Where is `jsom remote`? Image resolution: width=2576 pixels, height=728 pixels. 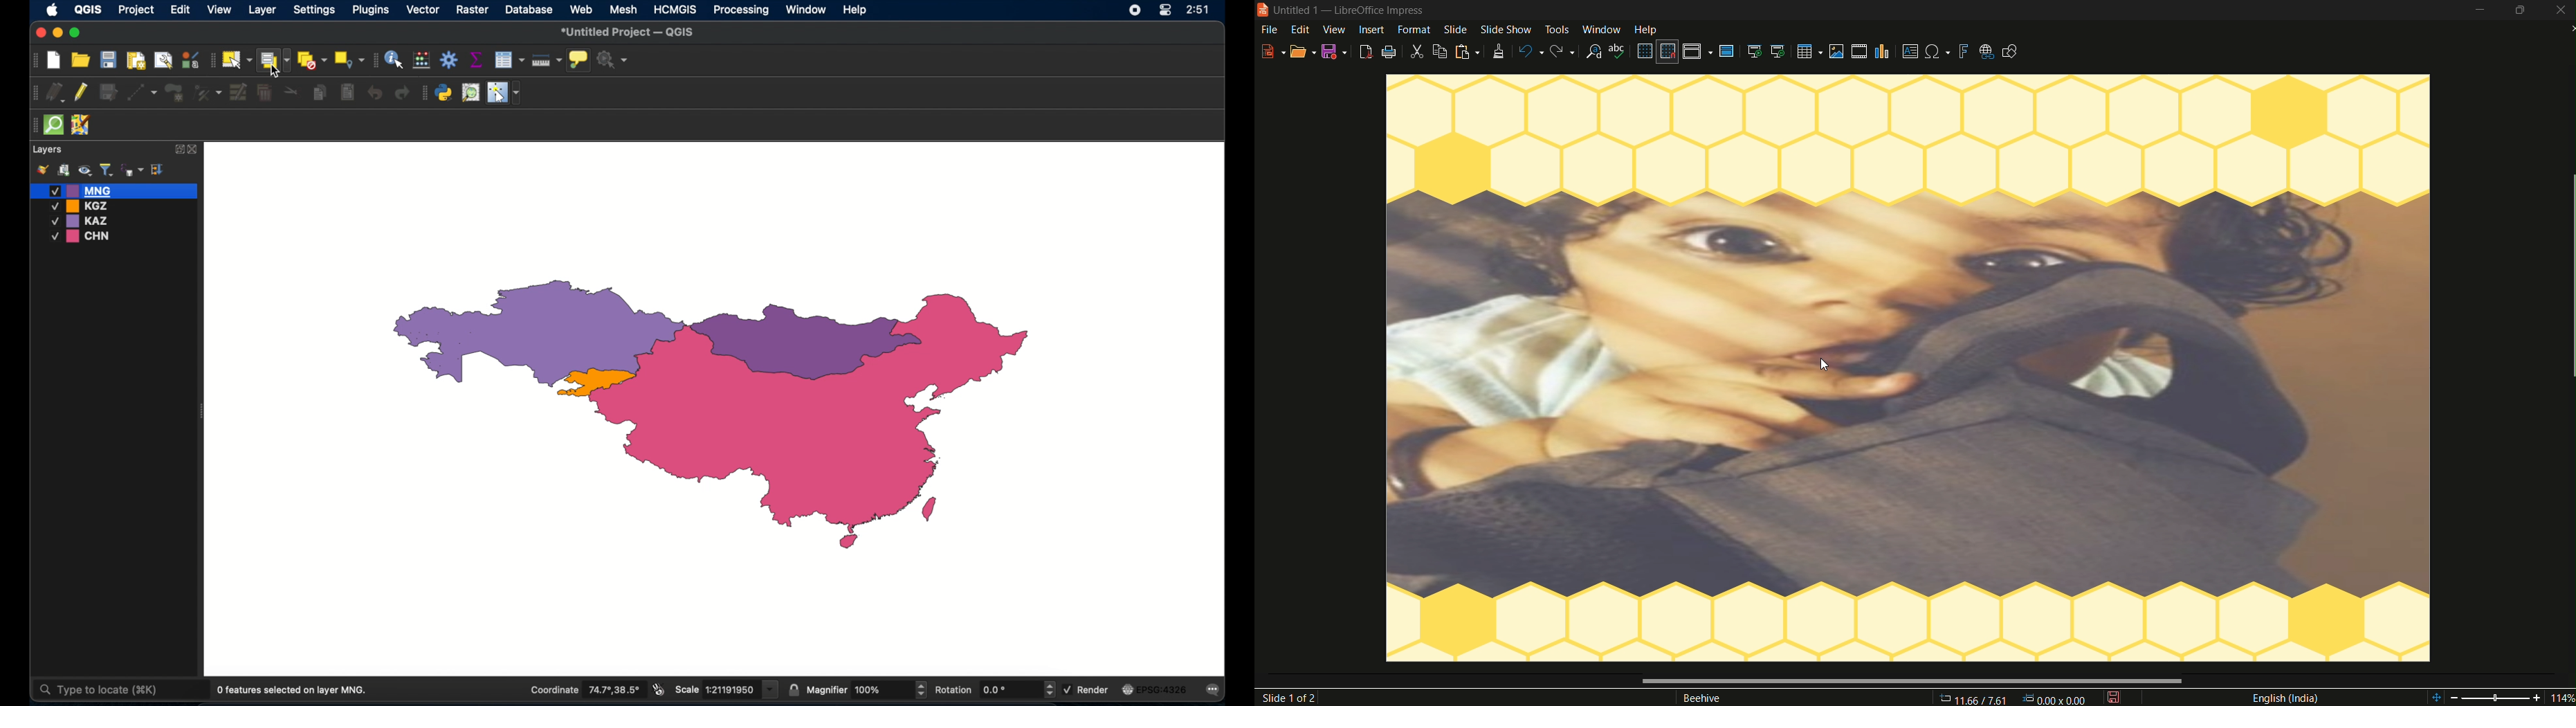 jsom remote is located at coordinates (82, 126).